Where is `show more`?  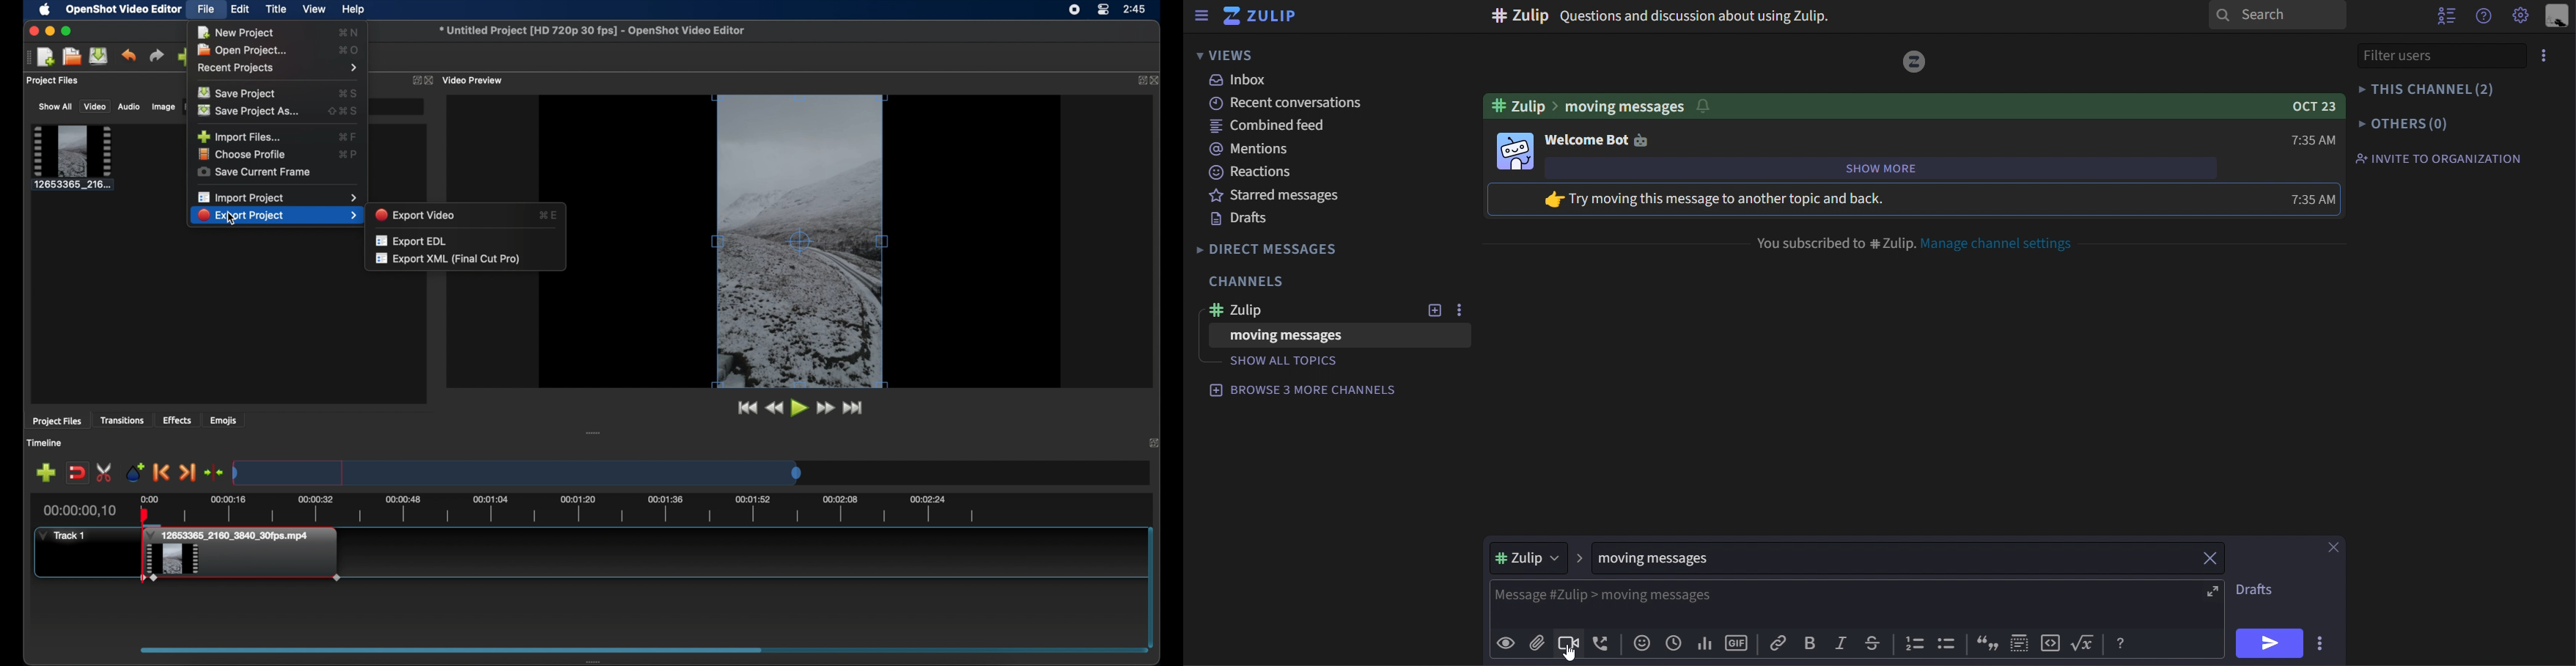
show more is located at coordinates (1913, 169).